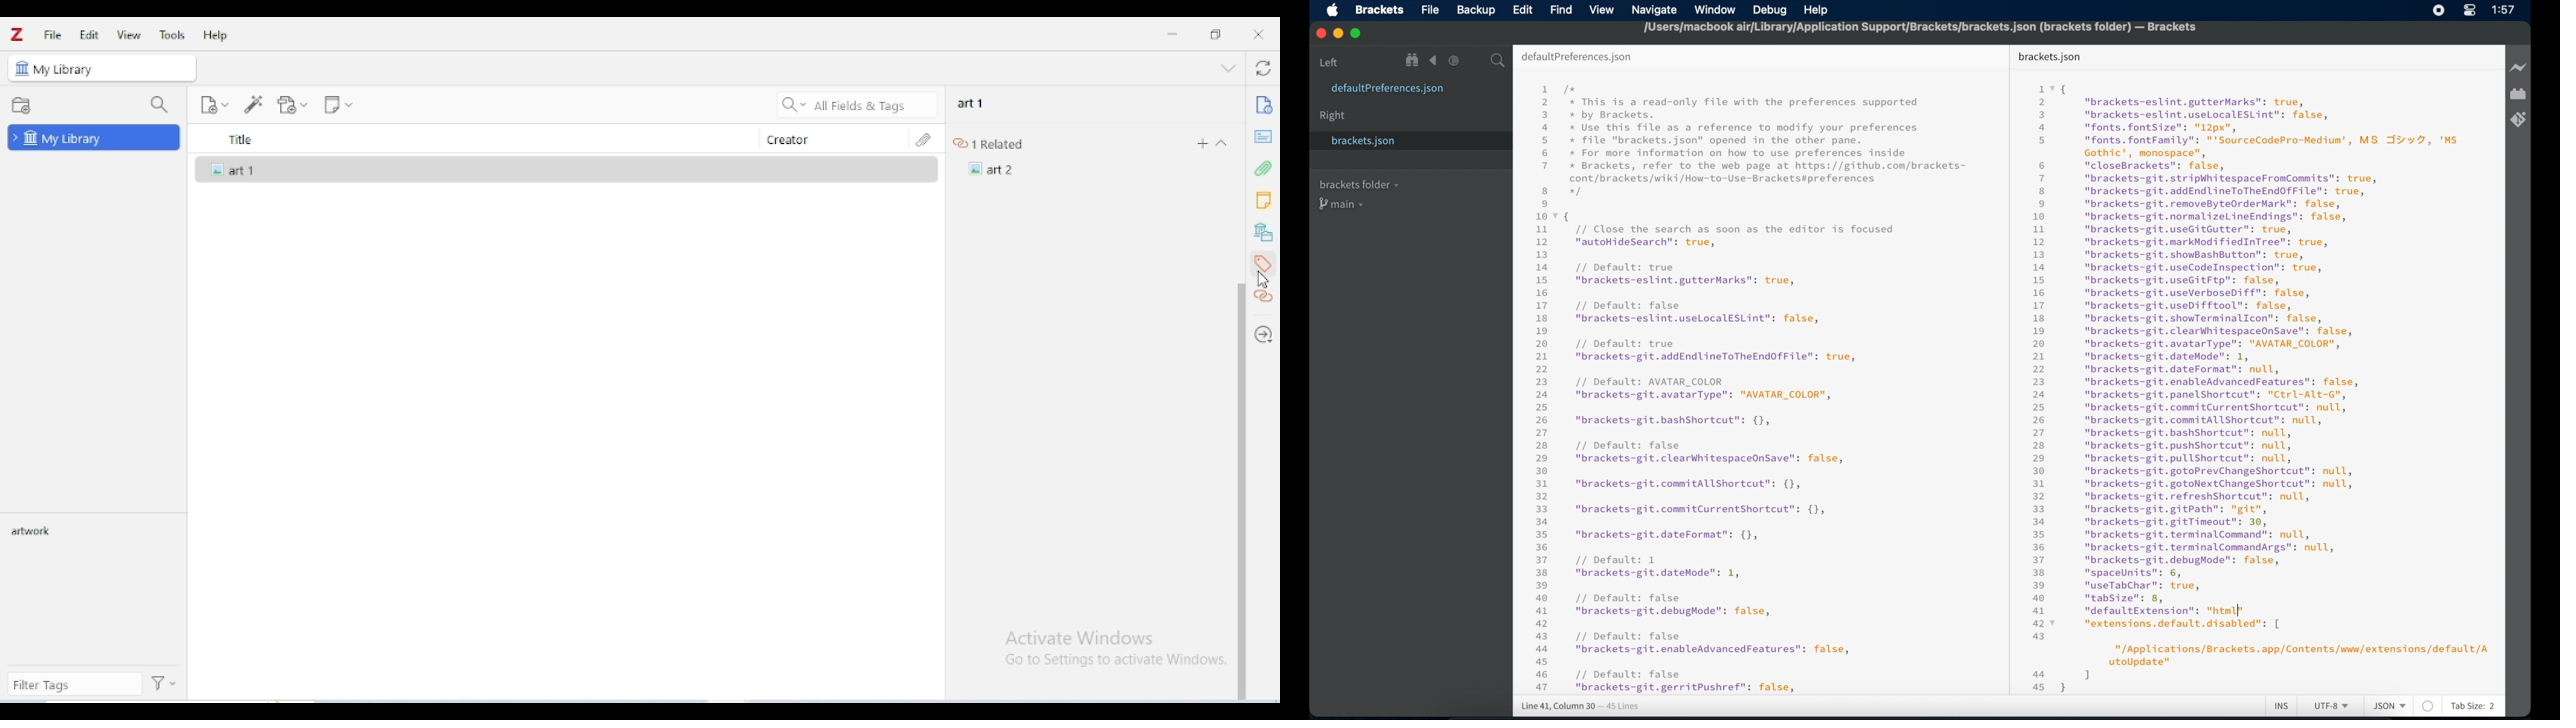 The image size is (2576, 728). Describe the element at coordinates (53, 36) in the screenshot. I see `file` at that location.